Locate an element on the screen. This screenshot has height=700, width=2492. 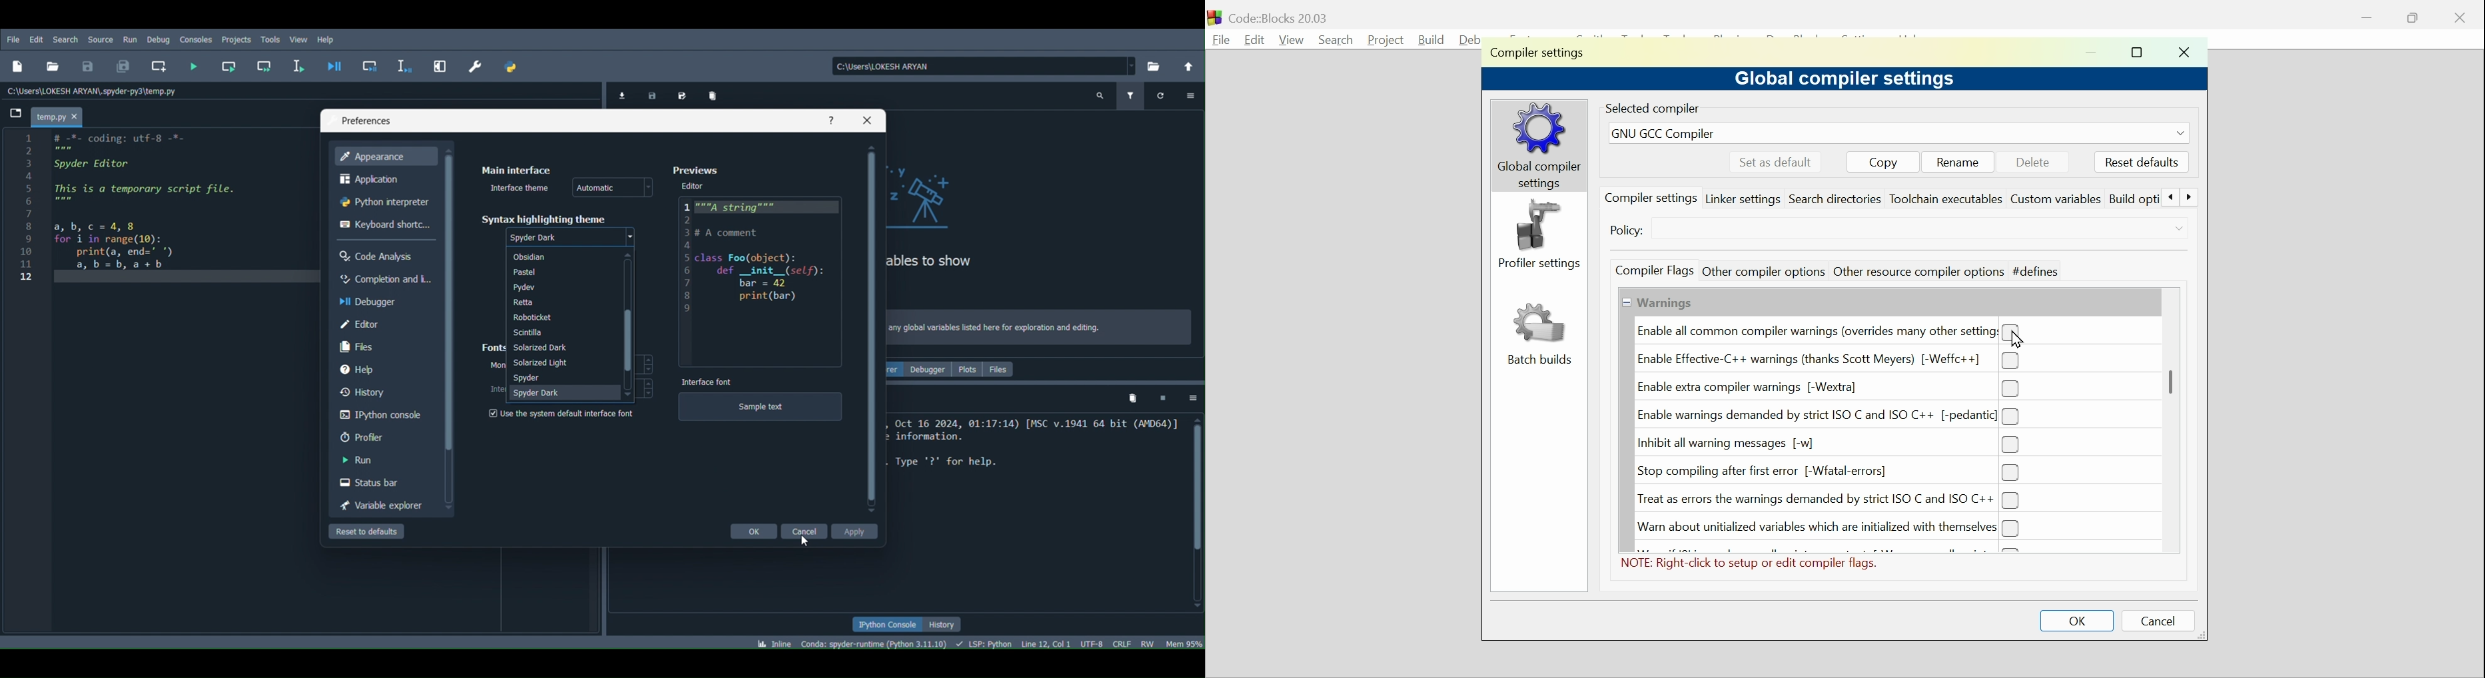
Use the system default  is located at coordinates (560, 414).